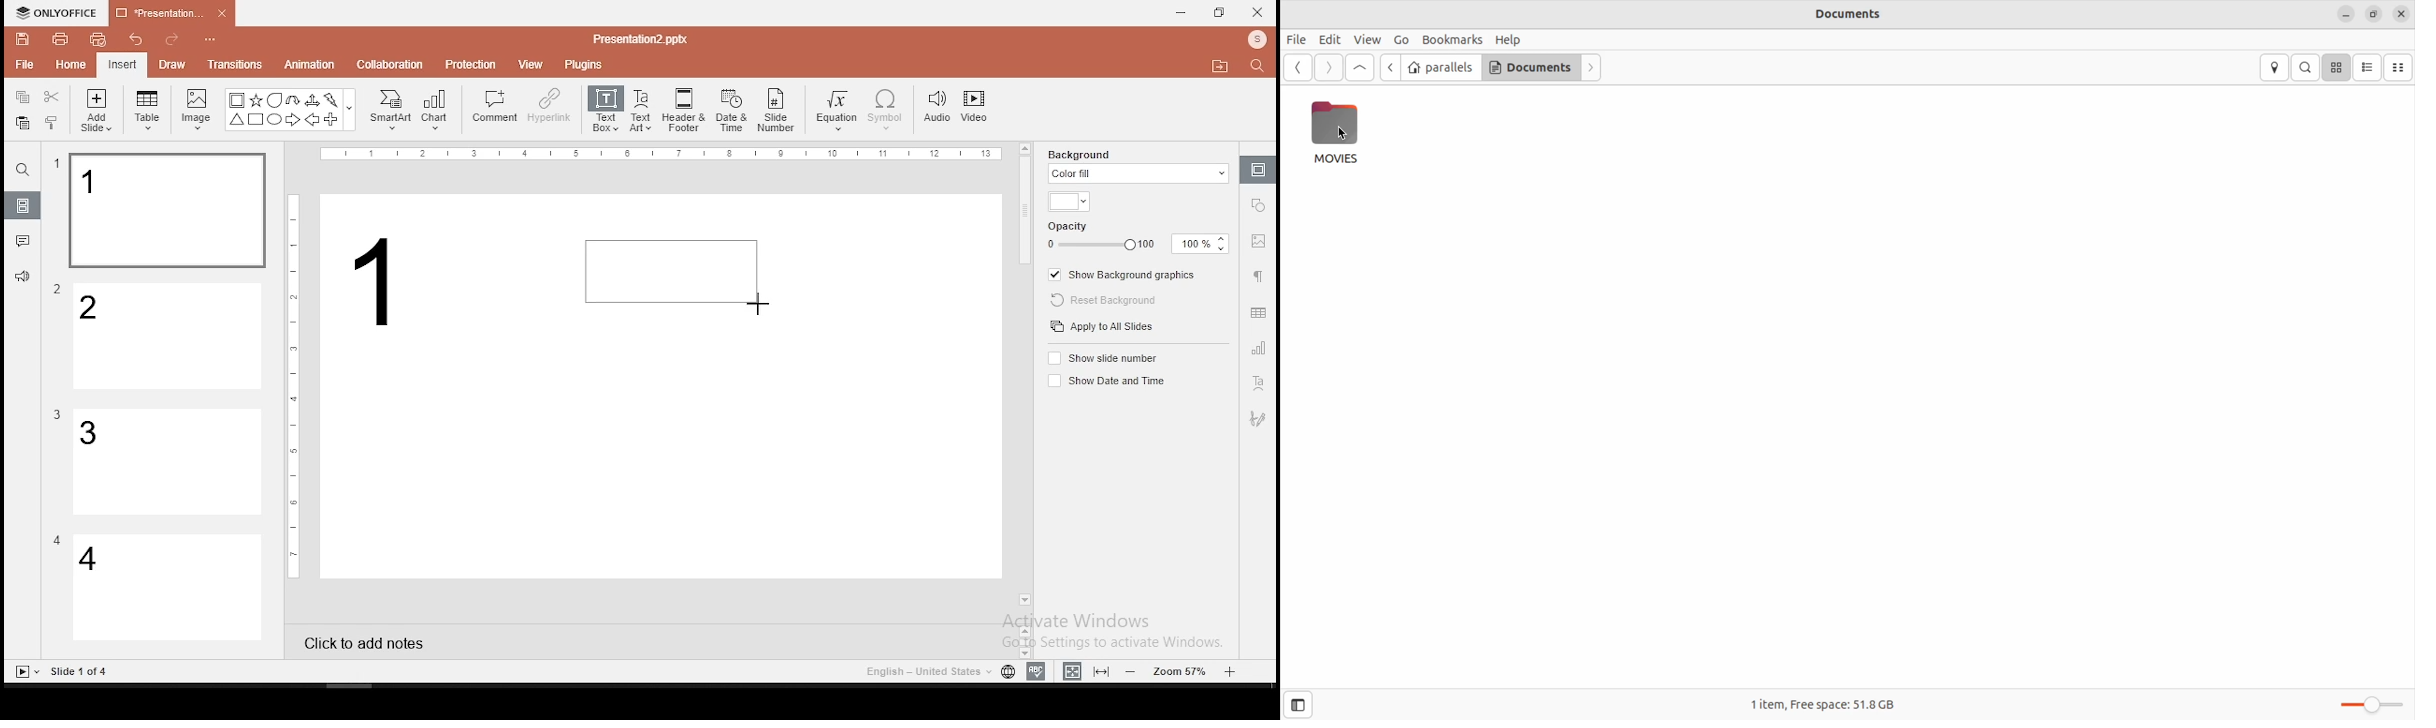 This screenshot has height=728, width=2436. What do you see at coordinates (1223, 68) in the screenshot?
I see `Move to folder` at bounding box center [1223, 68].